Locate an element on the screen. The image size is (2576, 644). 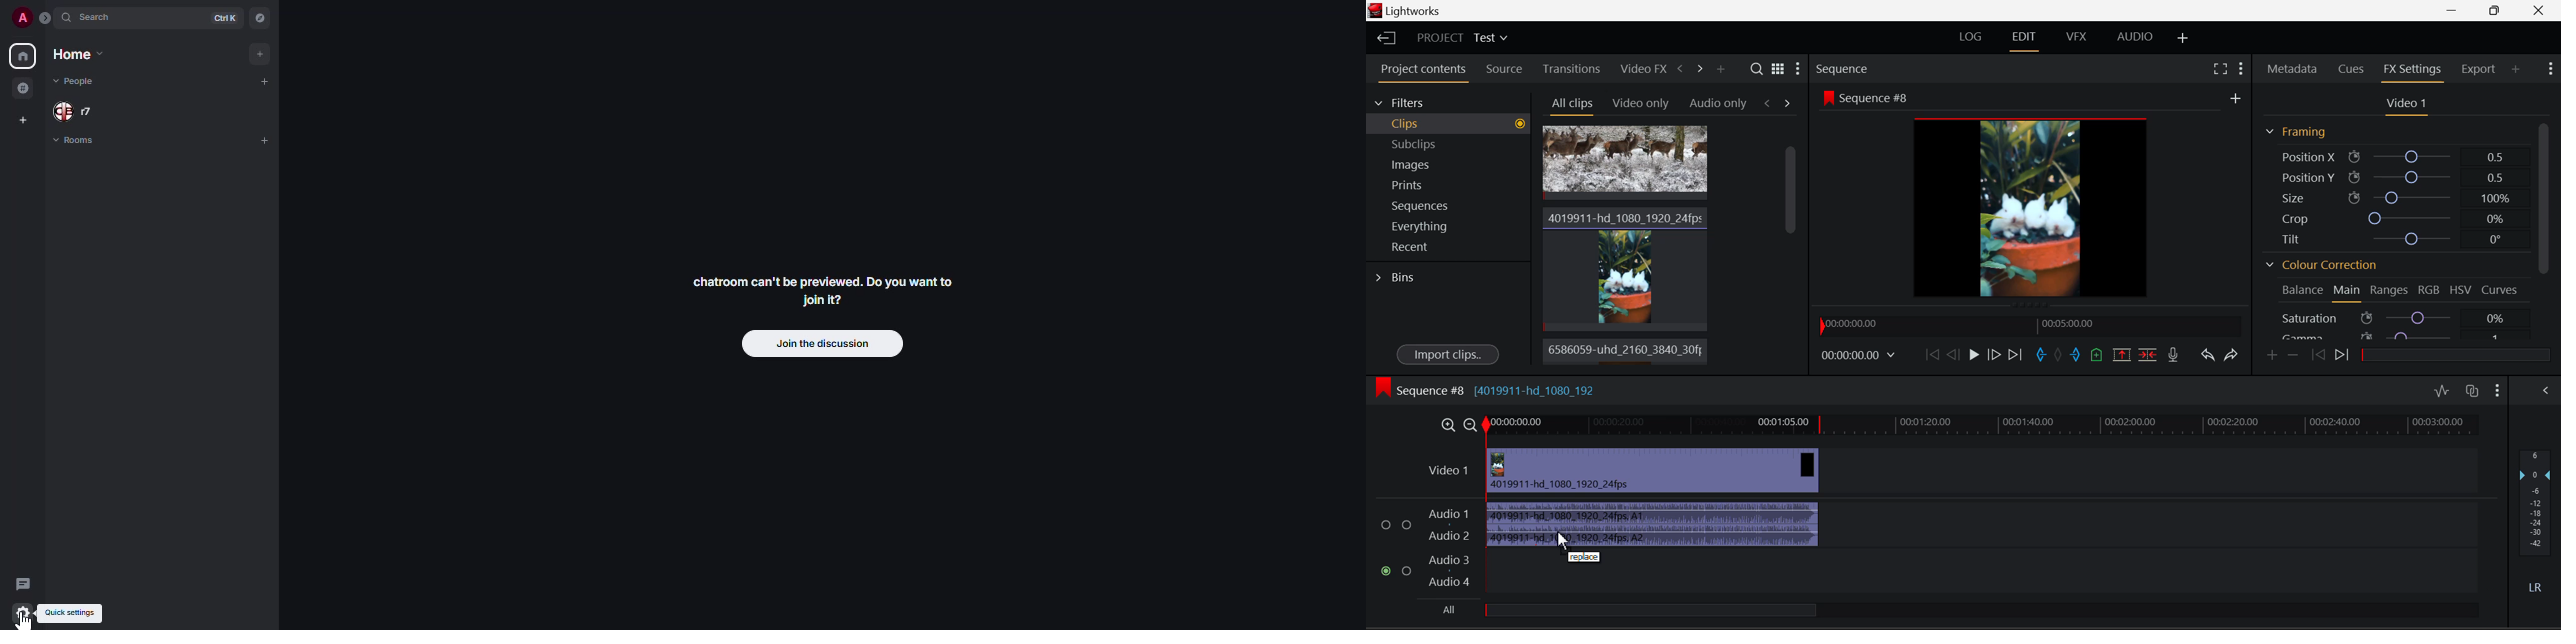
grouped room in space is located at coordinates (23, 88).